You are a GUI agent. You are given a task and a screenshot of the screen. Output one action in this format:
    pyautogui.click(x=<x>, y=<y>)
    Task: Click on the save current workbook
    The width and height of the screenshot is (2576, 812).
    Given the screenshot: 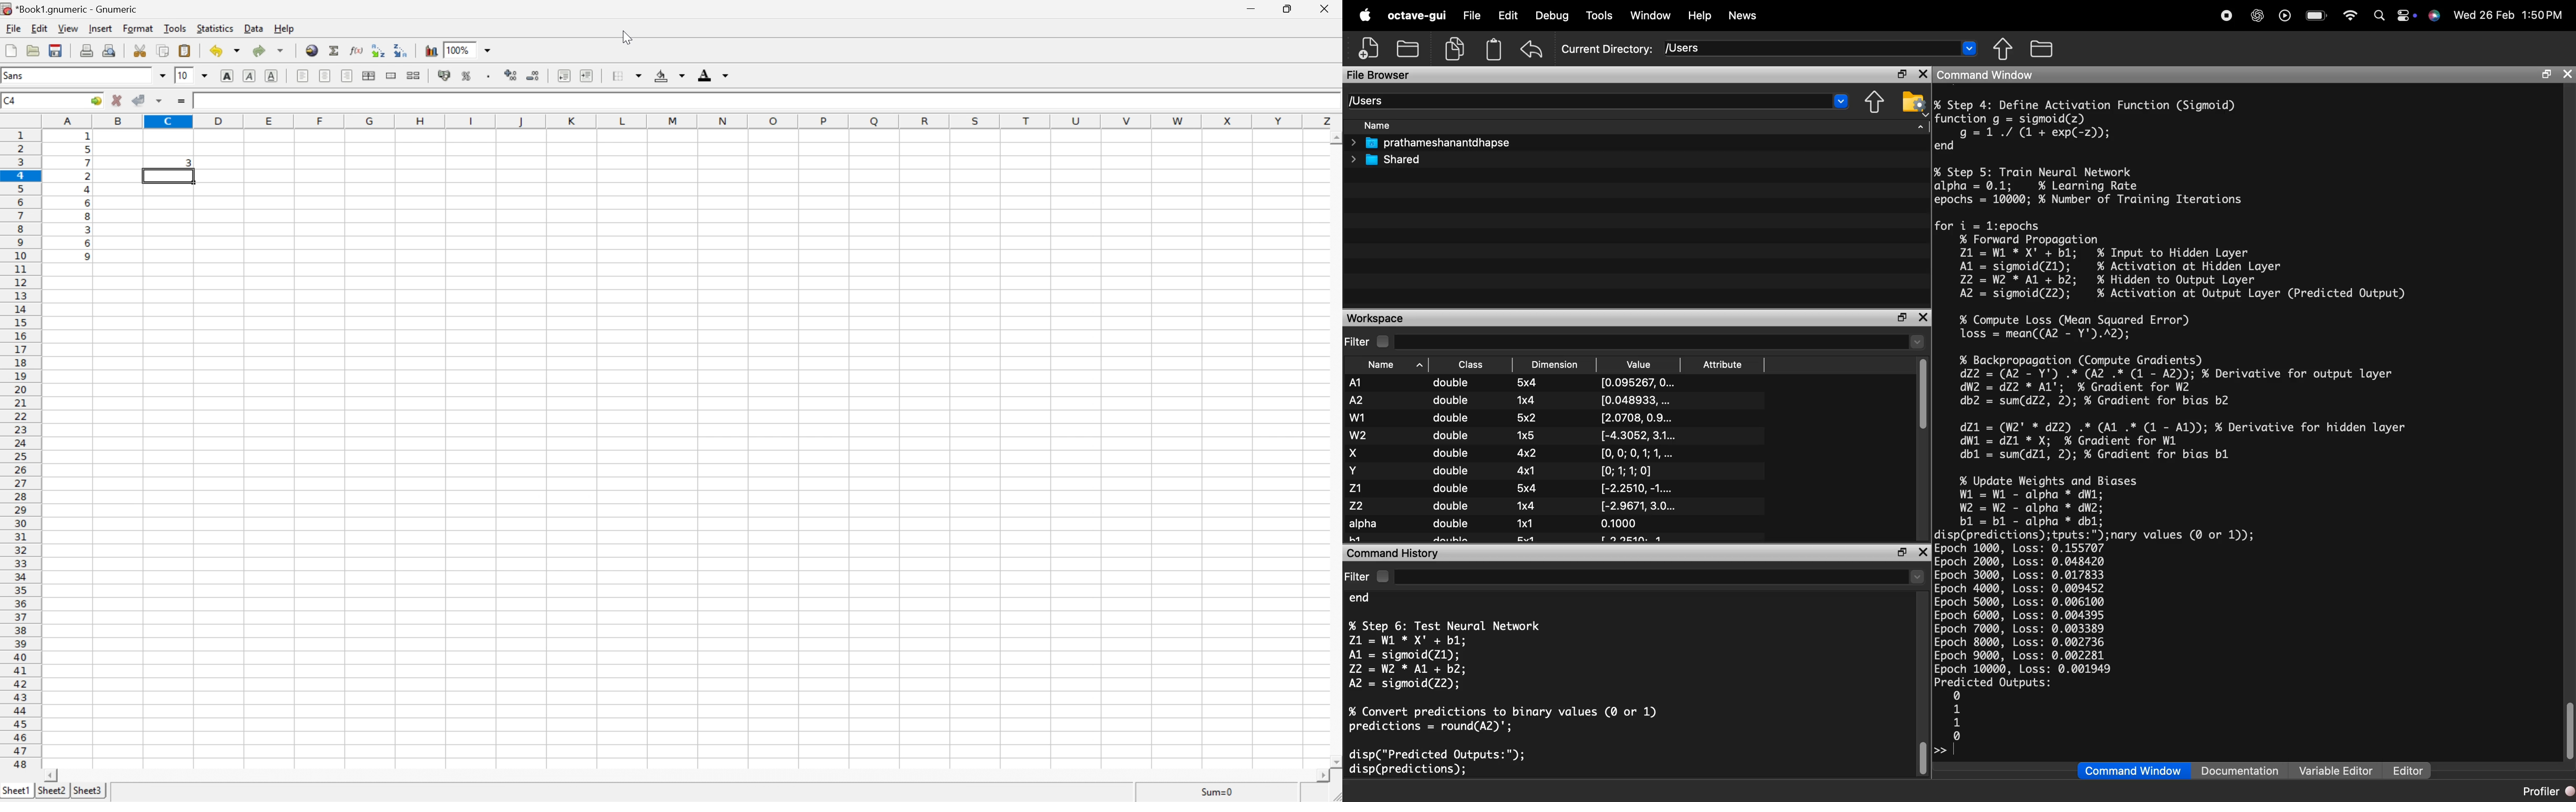 What is the action you would take?
    pyautogui.click(x=56, y=50)
    